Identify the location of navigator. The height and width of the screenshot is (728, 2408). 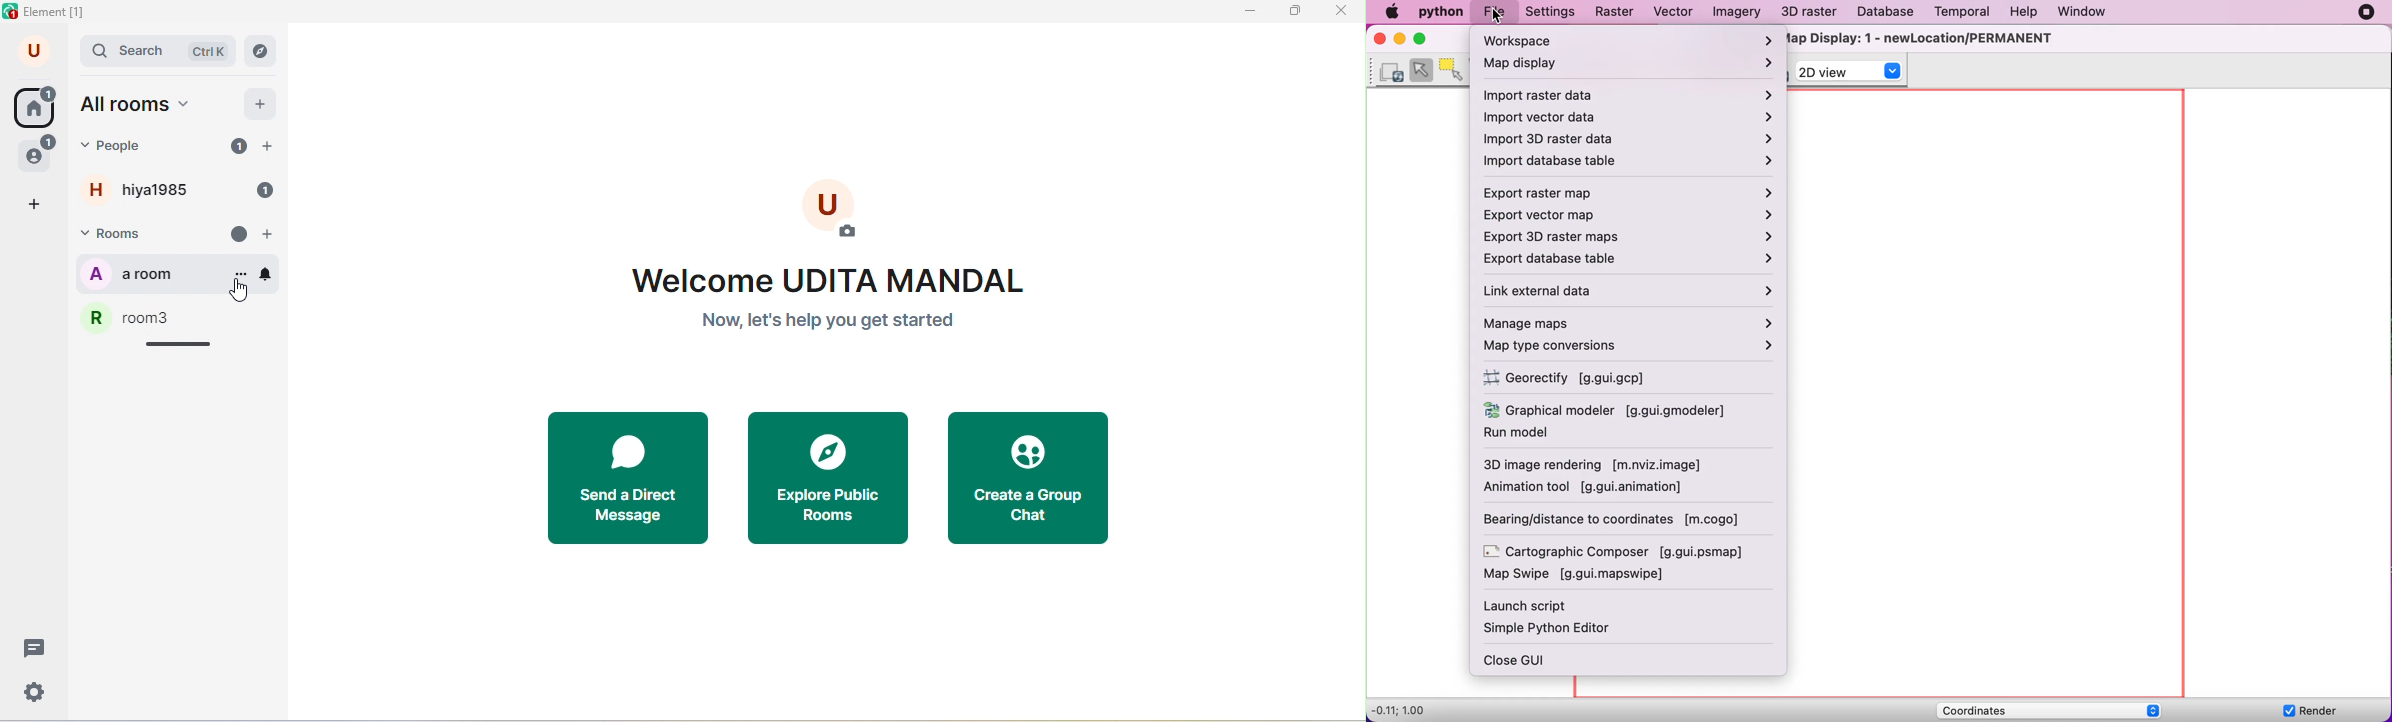
(260, 51).